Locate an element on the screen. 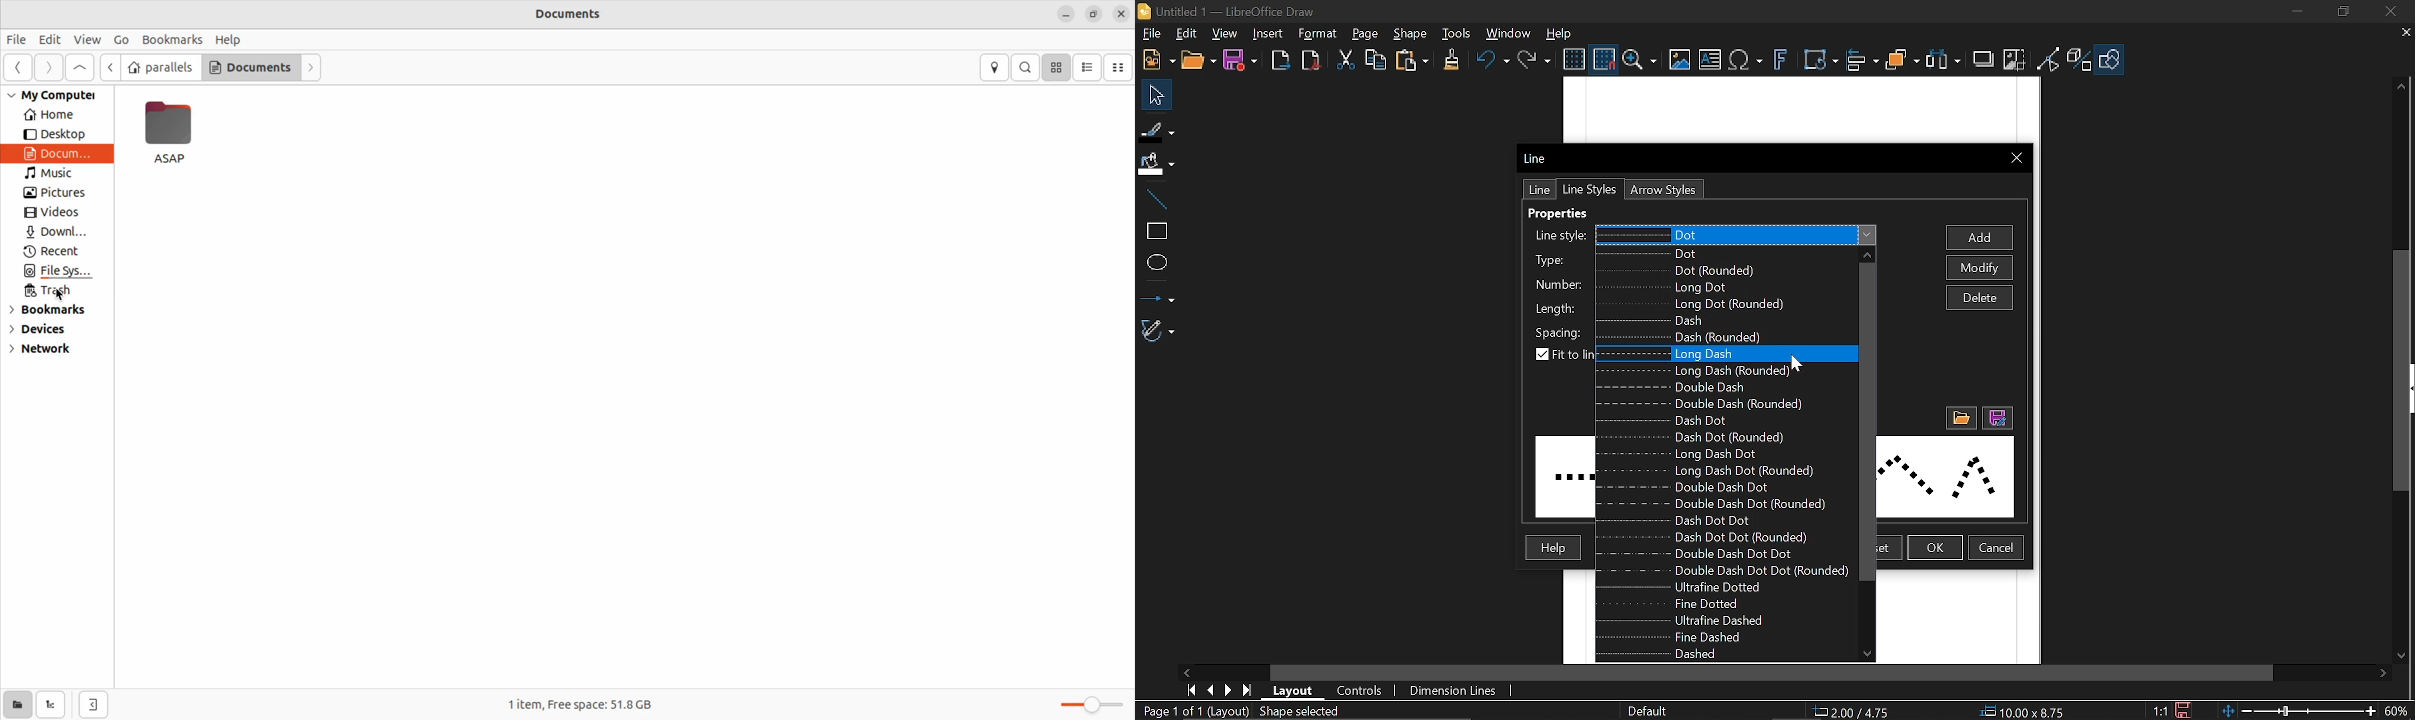 This screenshot has width=2436, height=728. Double dash dot dot is located at coordinates (1702, 554).